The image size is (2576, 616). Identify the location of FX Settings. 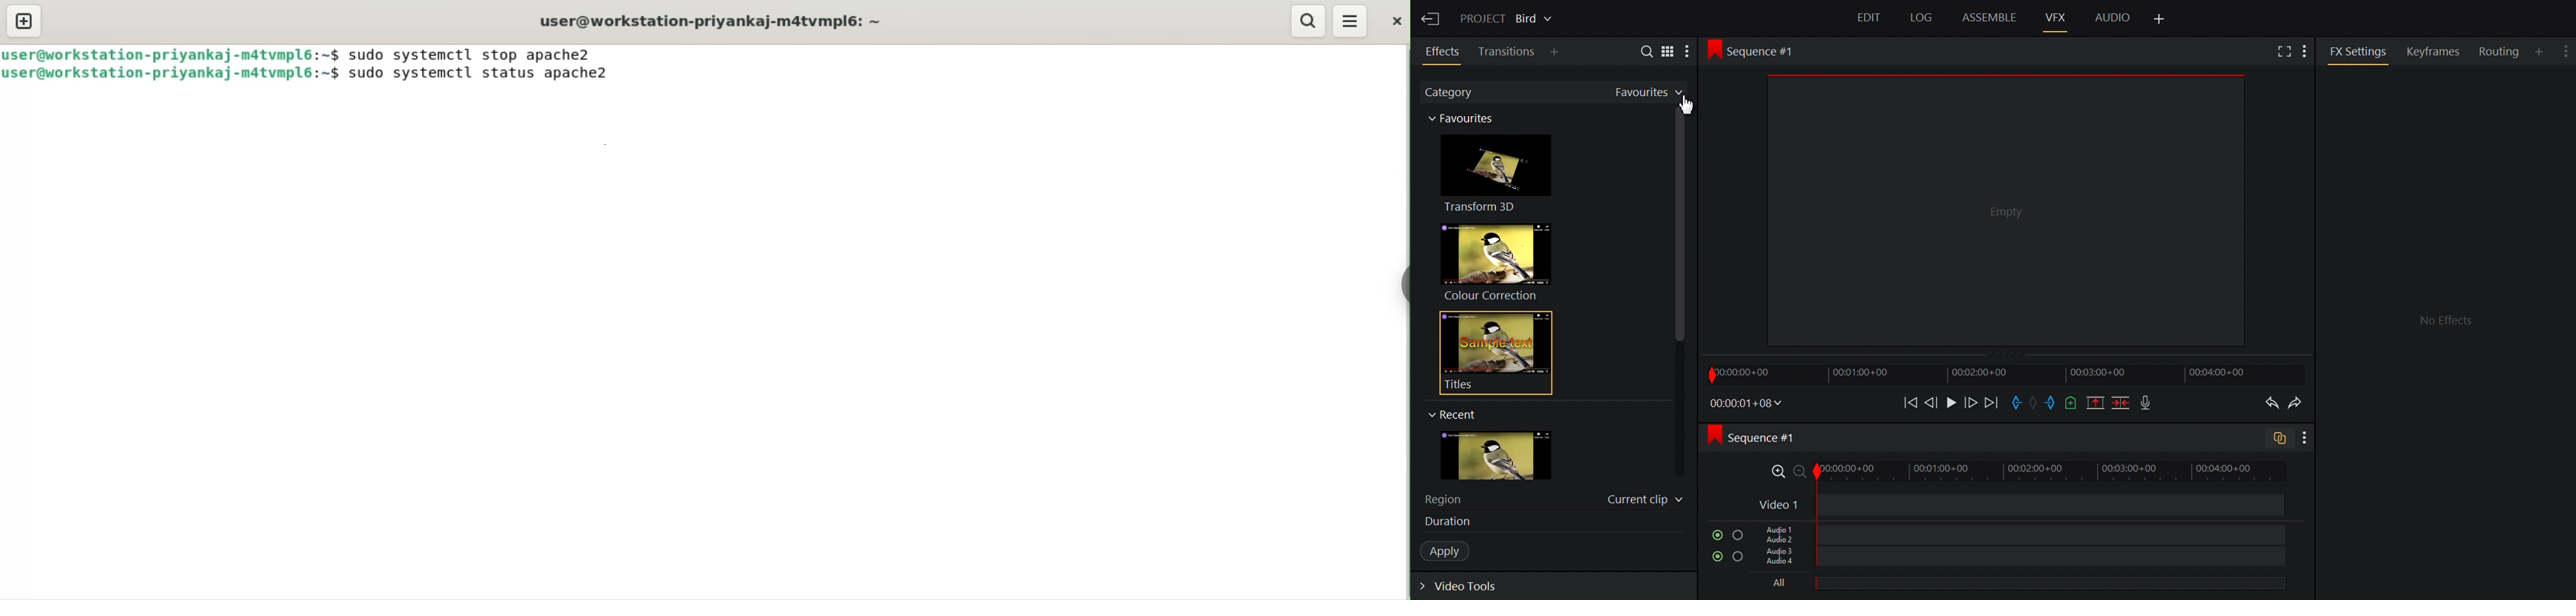
(2359, 51).